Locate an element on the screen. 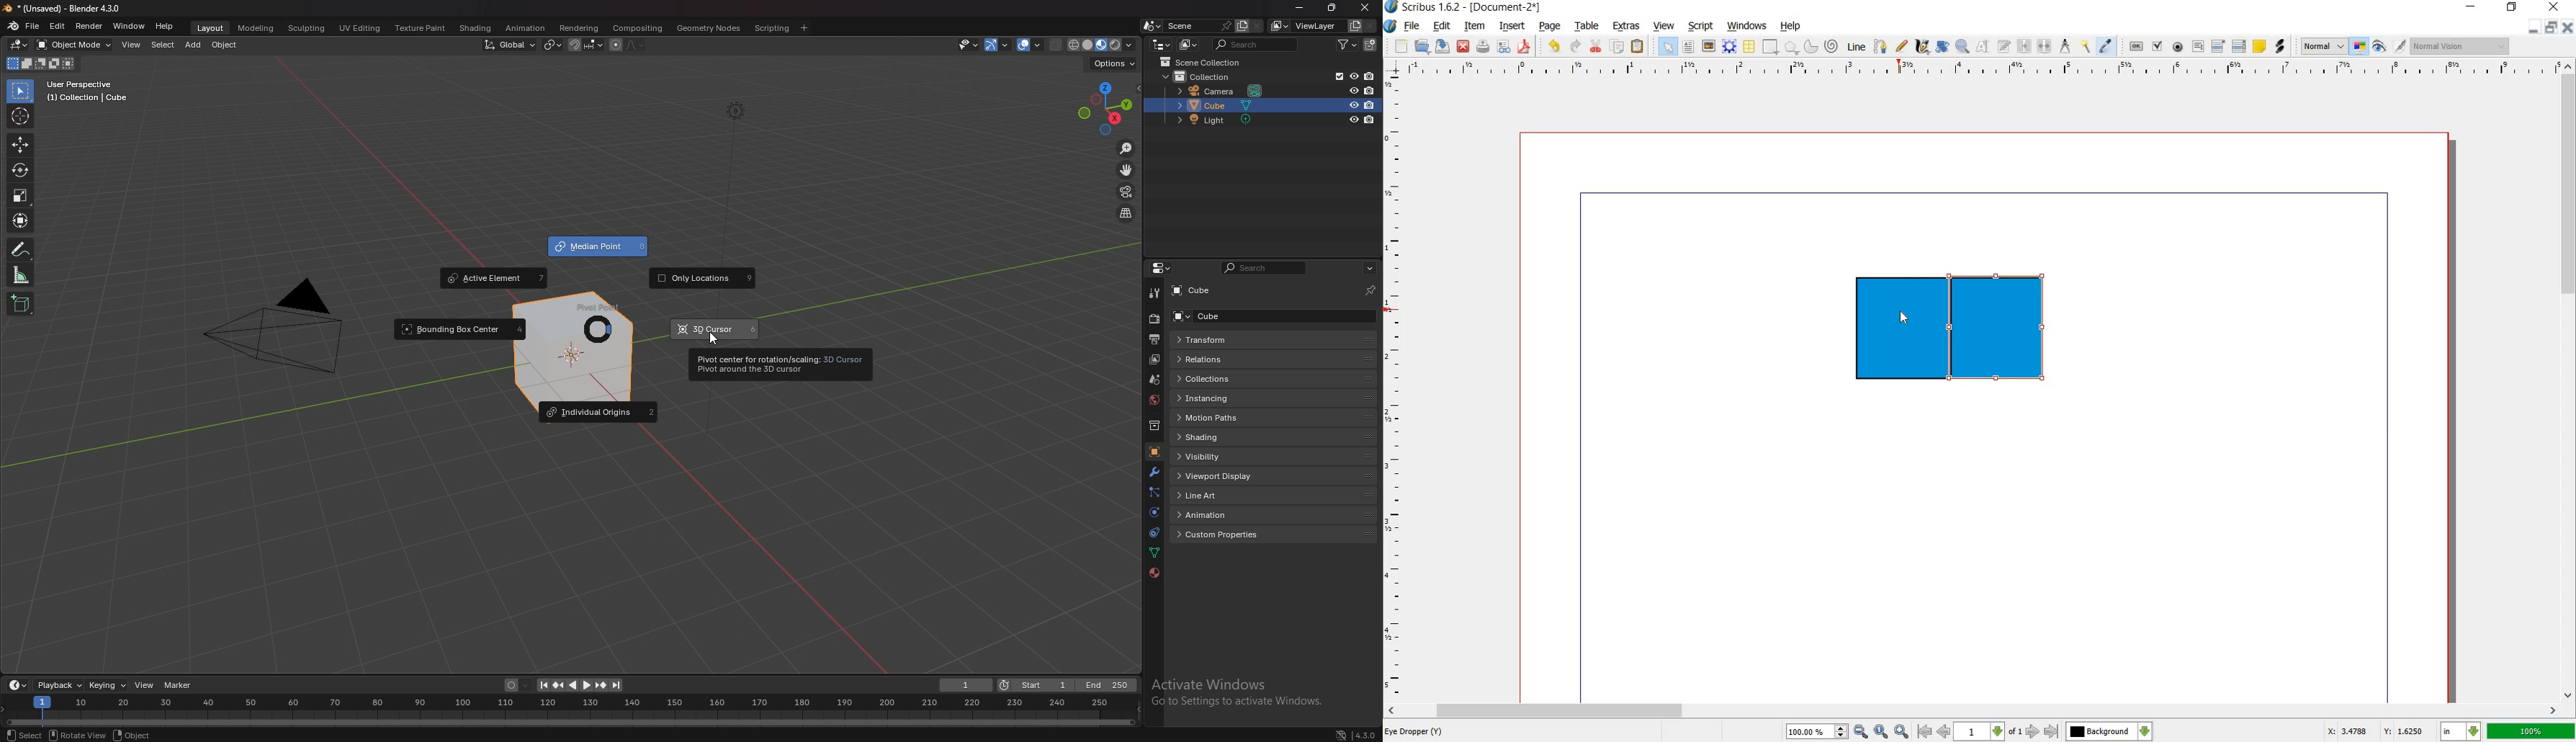 The width and height of the screenshot is (2576, 756). undo is located at coordinates (1554, 48).